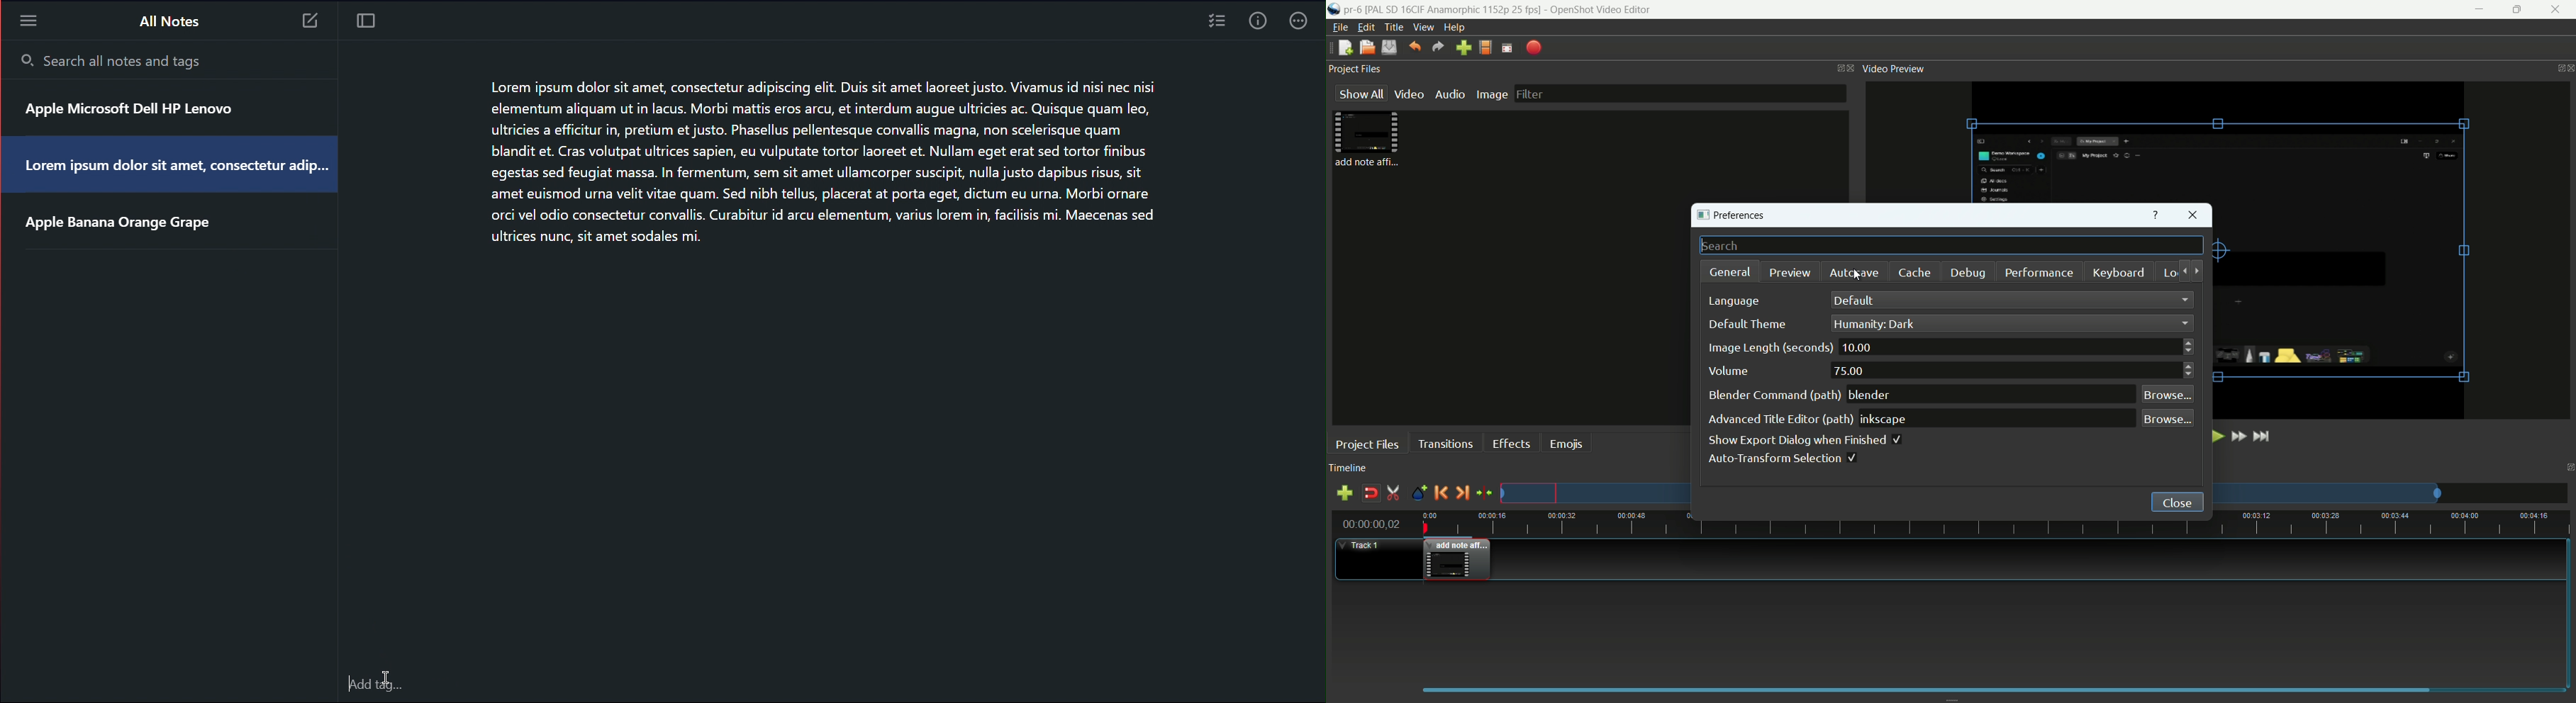  What do you see at coordinates (1463, 492) in the screenshot?
I see `next marker` at bounding box center [1463, 492].